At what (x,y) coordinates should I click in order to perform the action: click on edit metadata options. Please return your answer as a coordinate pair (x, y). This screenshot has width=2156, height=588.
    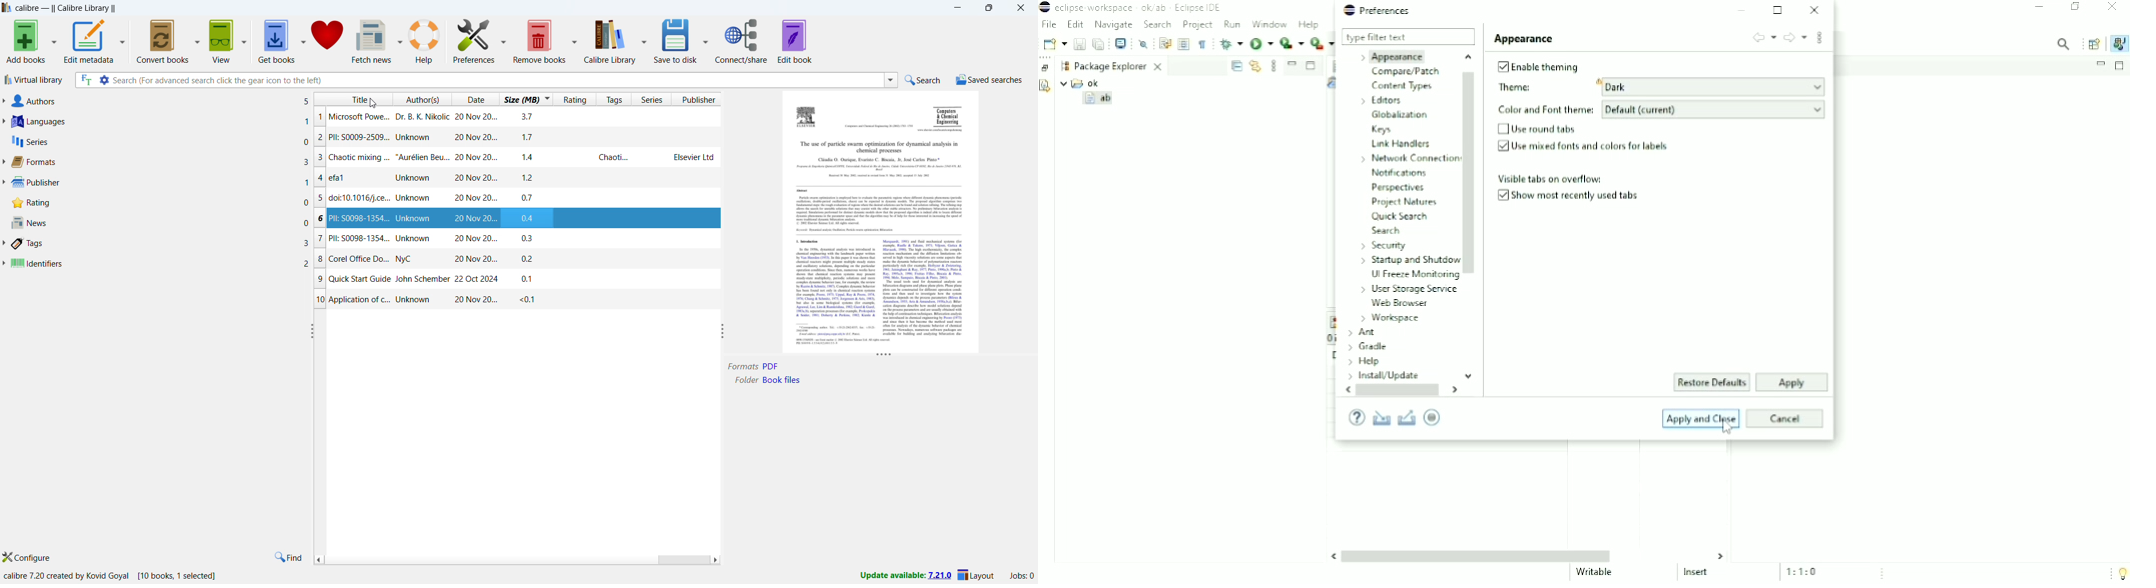
    Looking at the image, I should click on (120, 41).